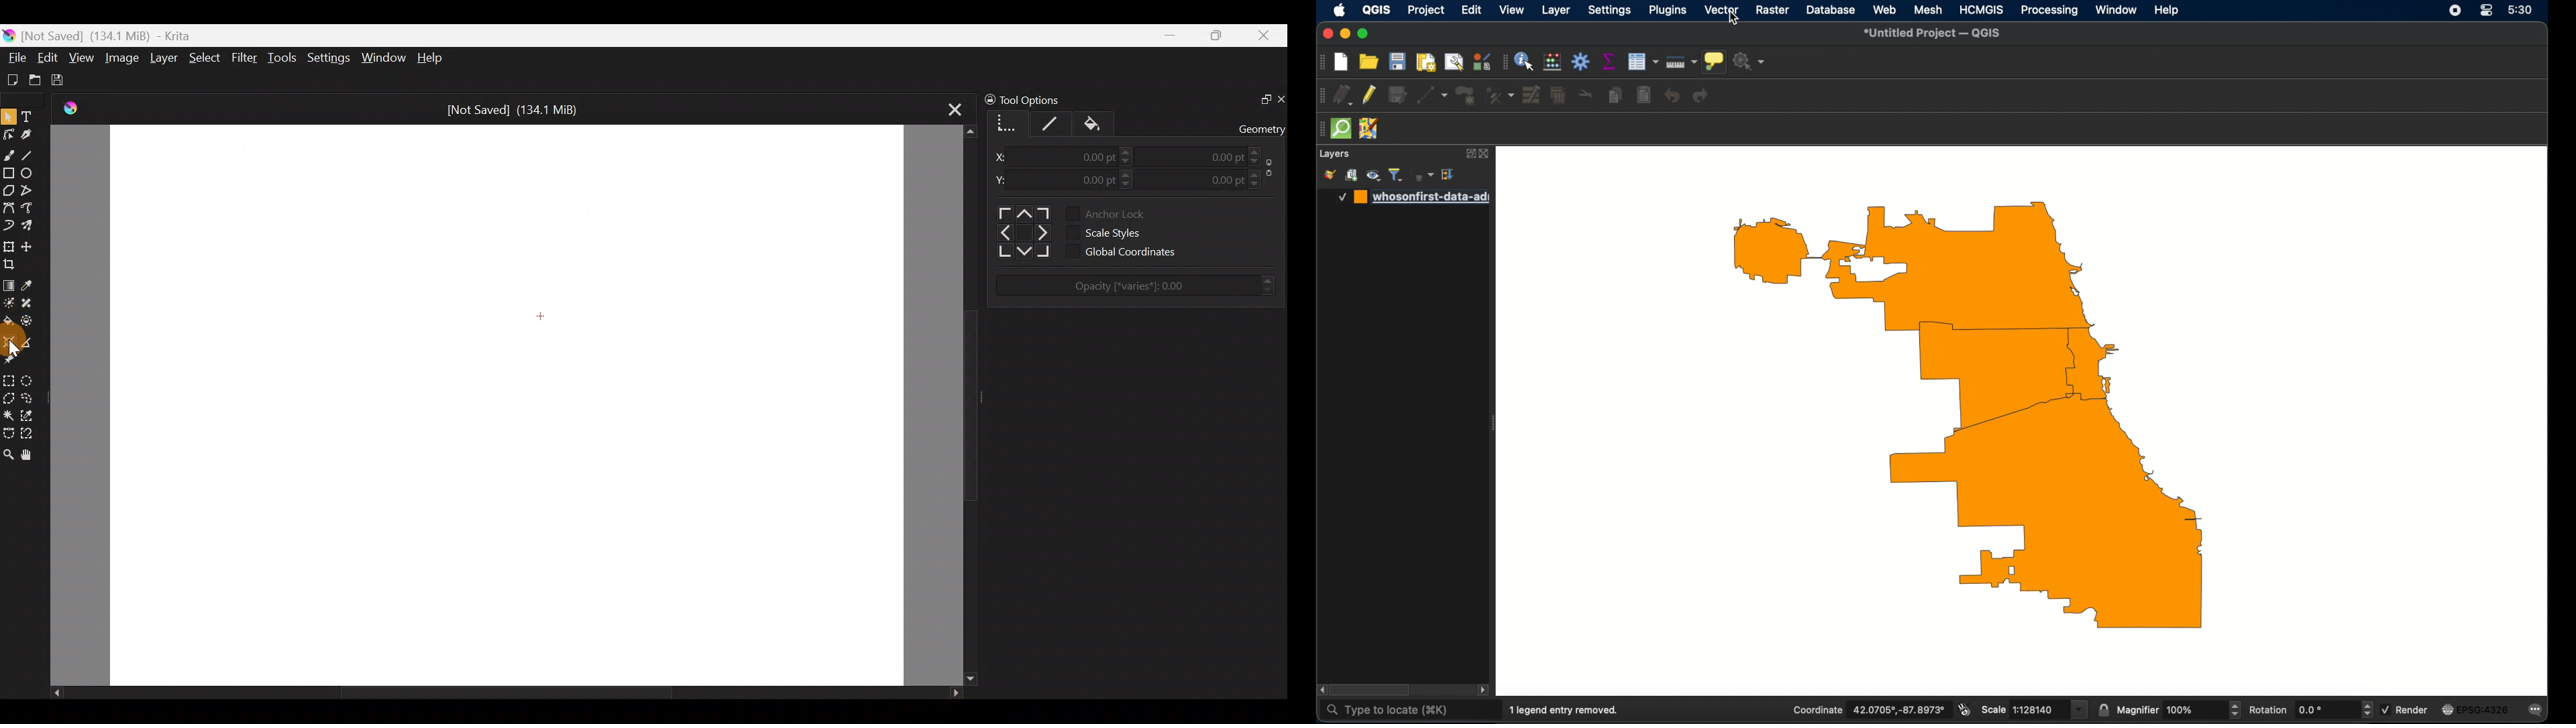 This screenshot has height=728, width=2576. I want to click on type to locate, so click(1389, 711).